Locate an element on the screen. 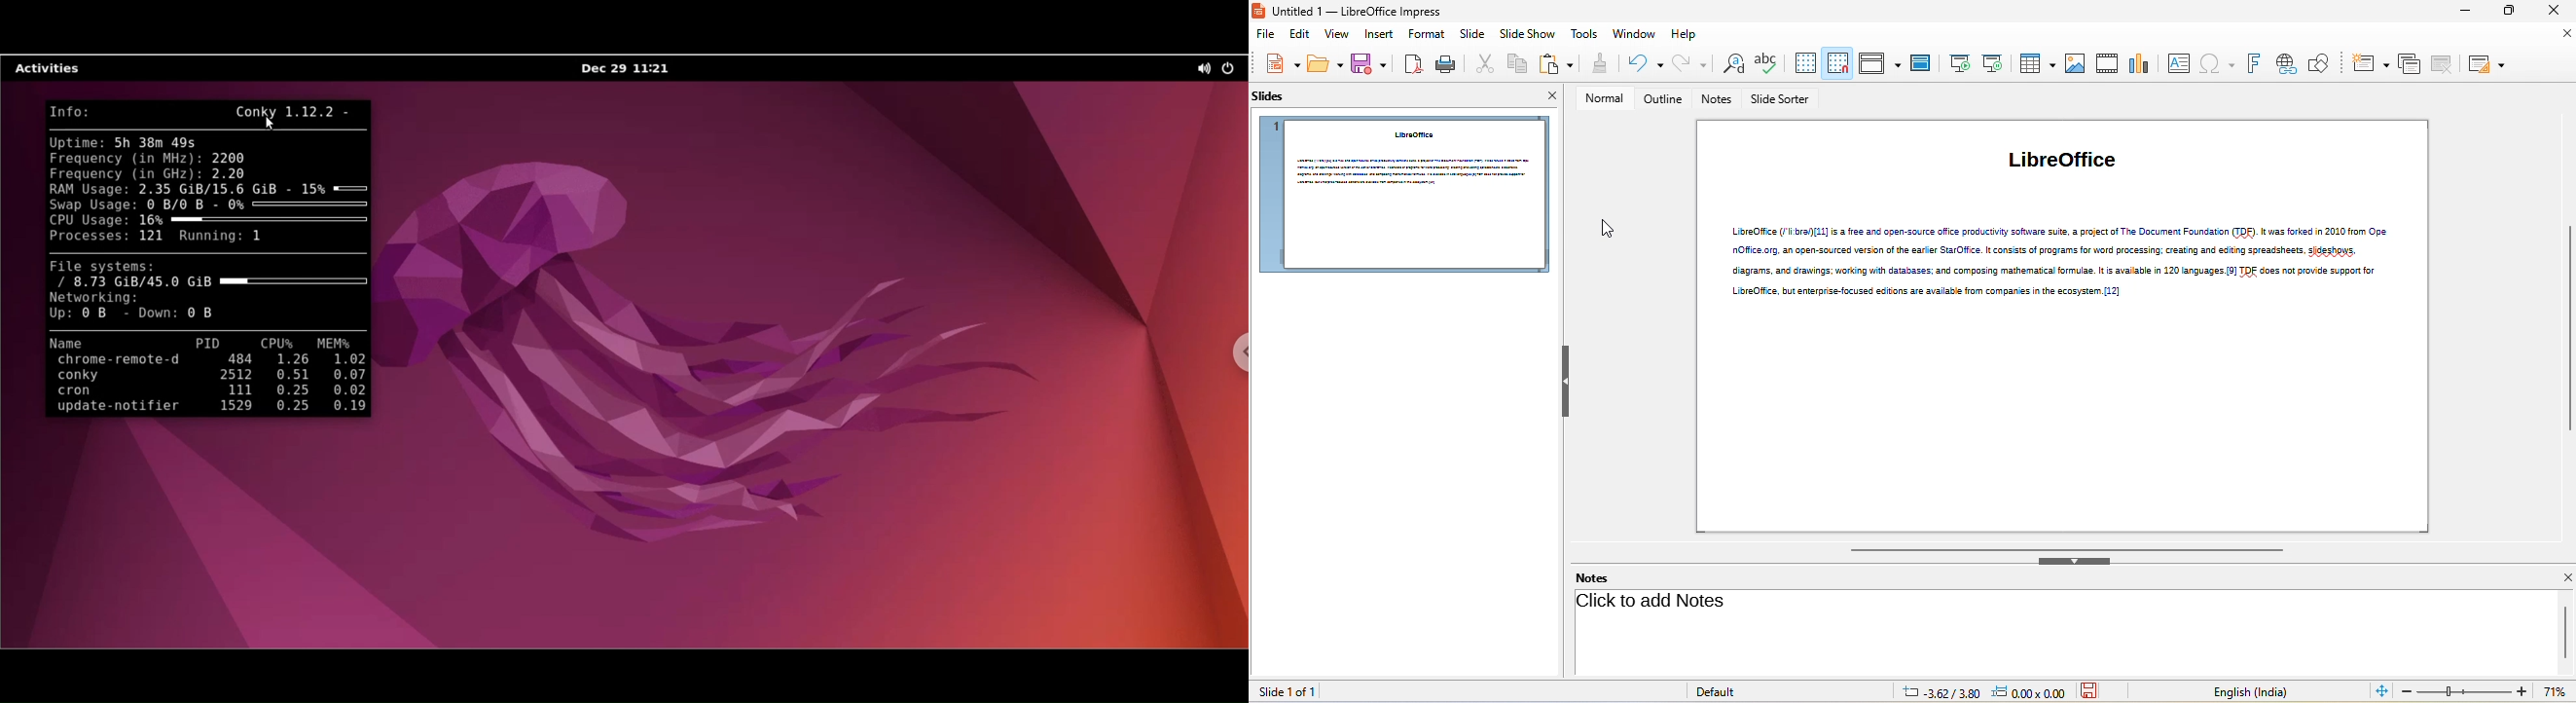 The width and height of the screenshot is (2576, 728). new is located at coordinates (1283, 63).